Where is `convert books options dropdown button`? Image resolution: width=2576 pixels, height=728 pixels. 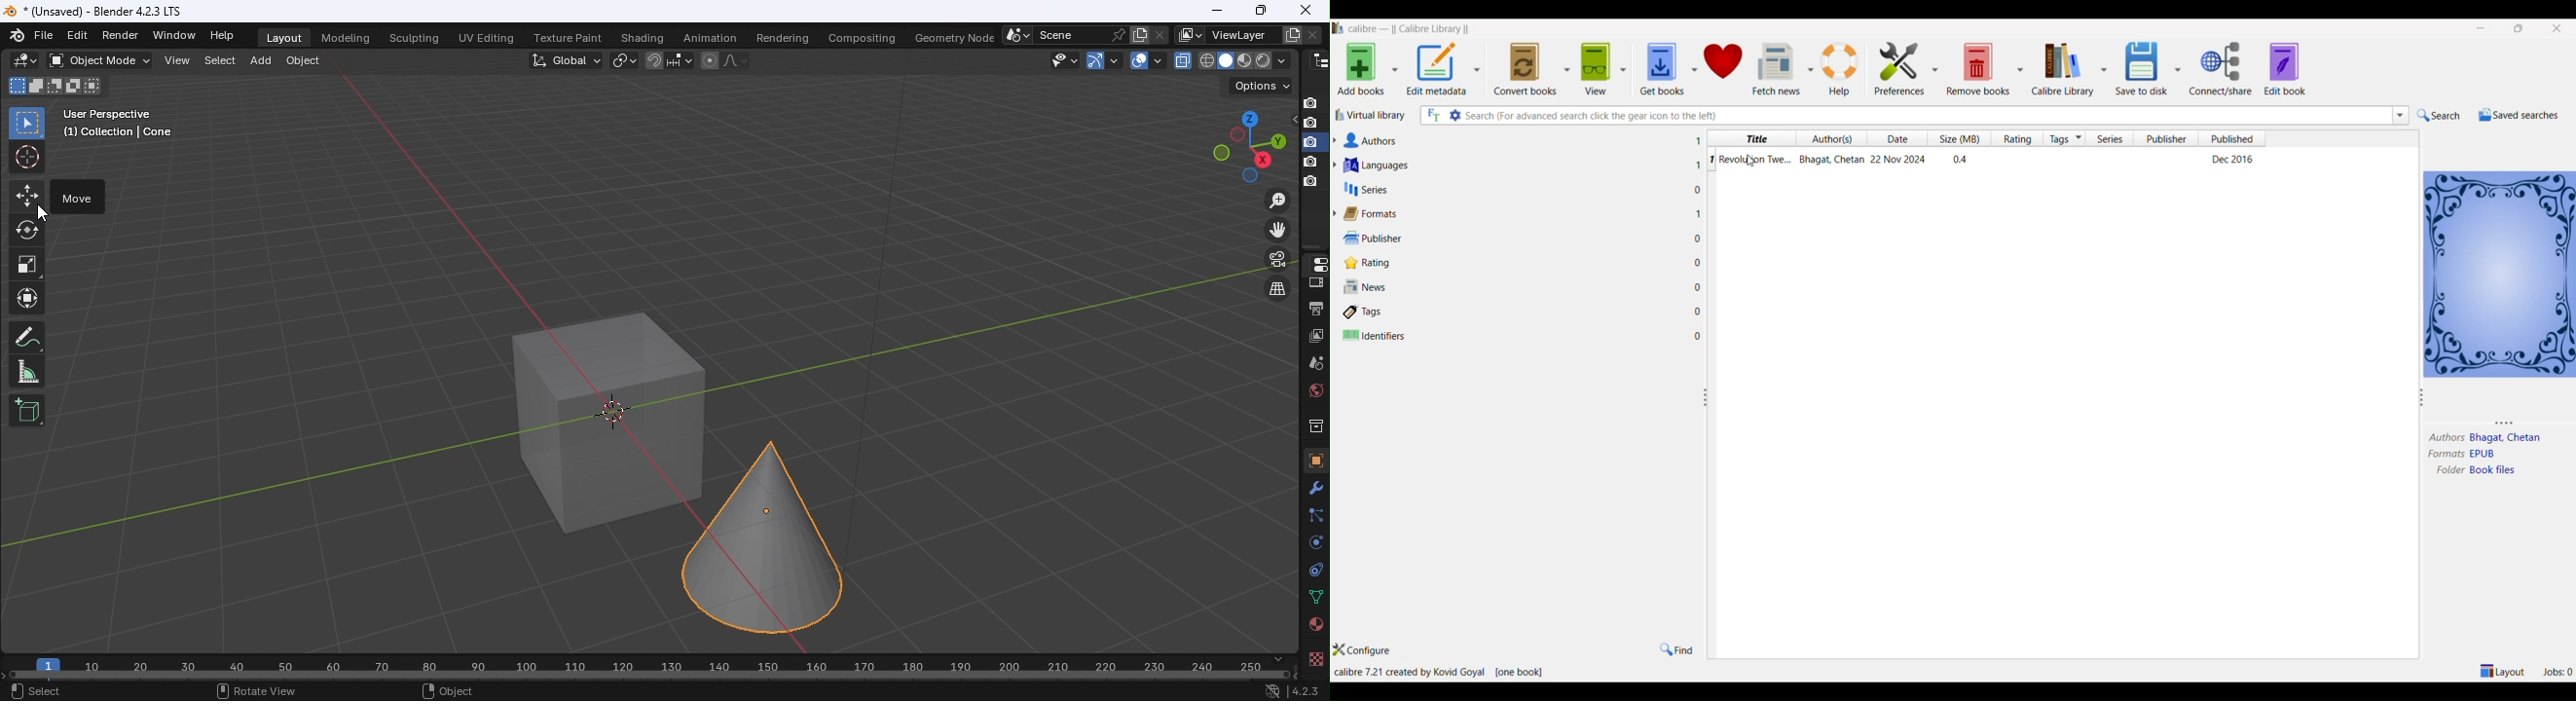
convert books options dropdown button is located at coordinates (1565, 66).